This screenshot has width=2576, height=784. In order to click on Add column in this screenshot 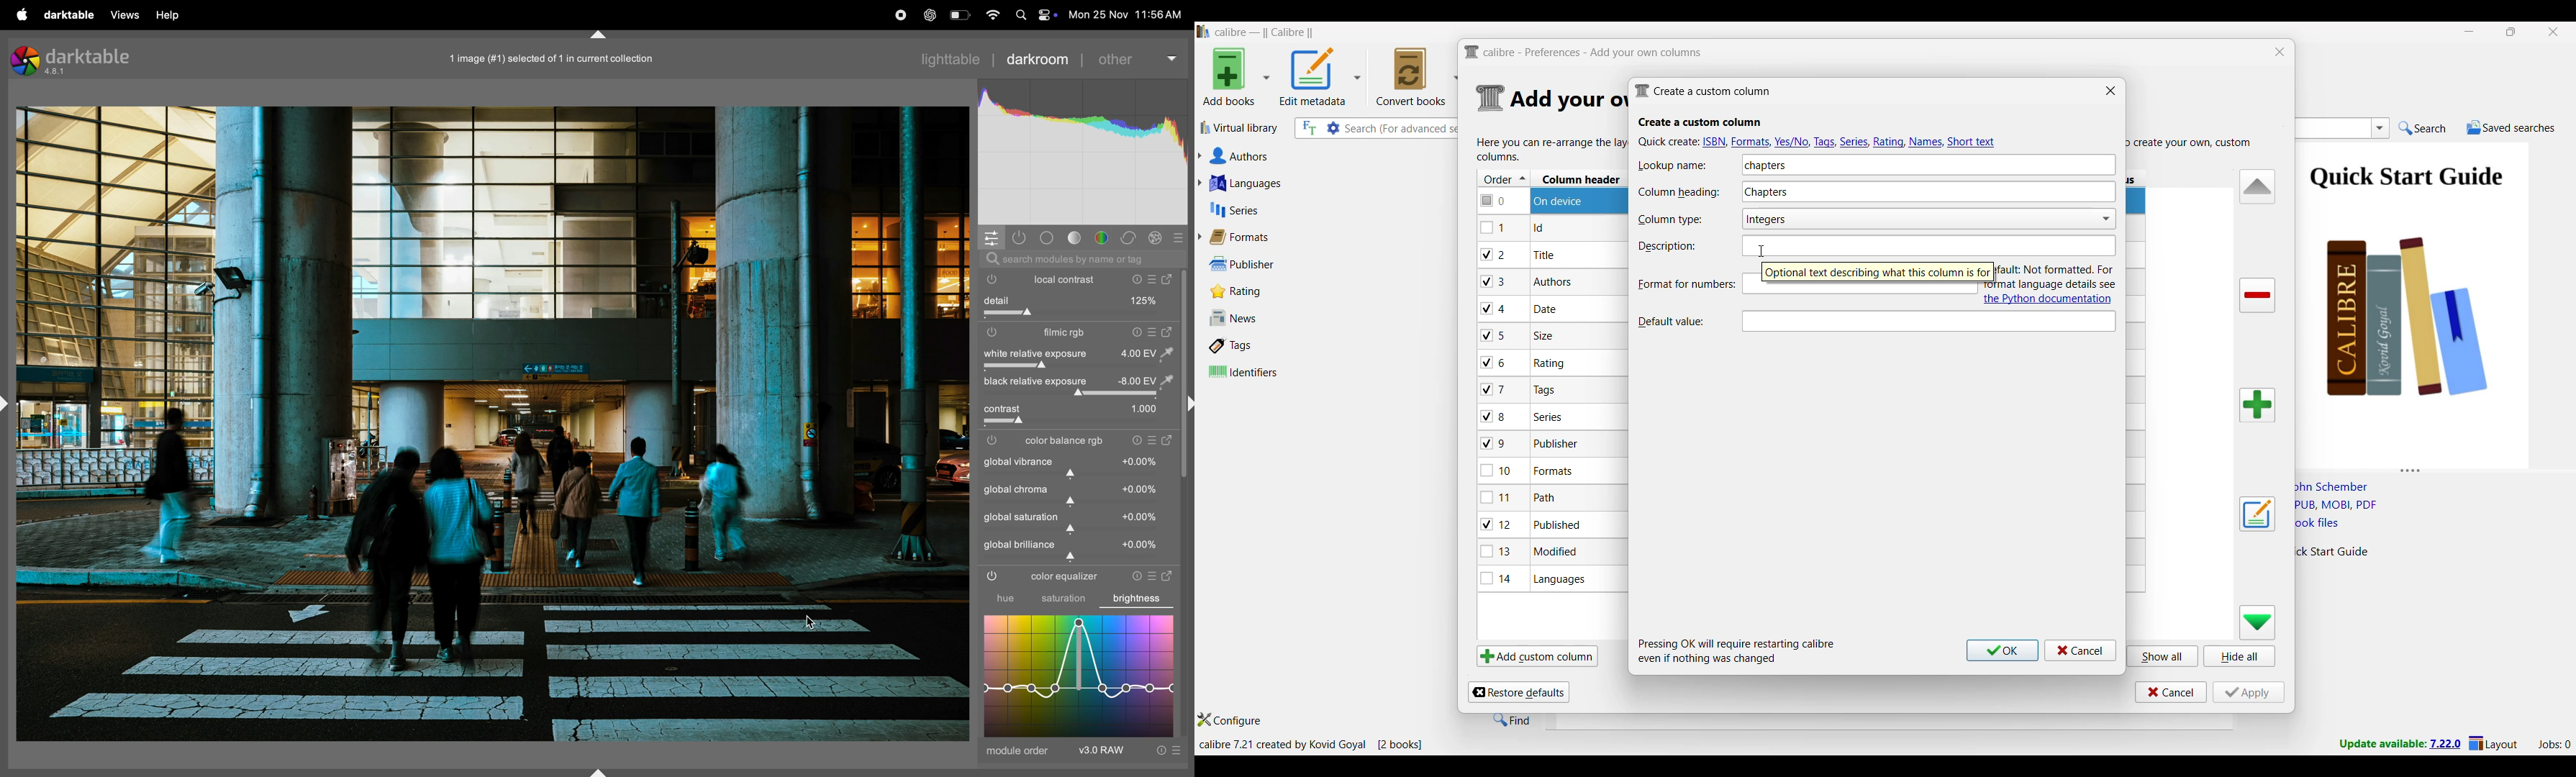, I will do `click(2257, 405)`.